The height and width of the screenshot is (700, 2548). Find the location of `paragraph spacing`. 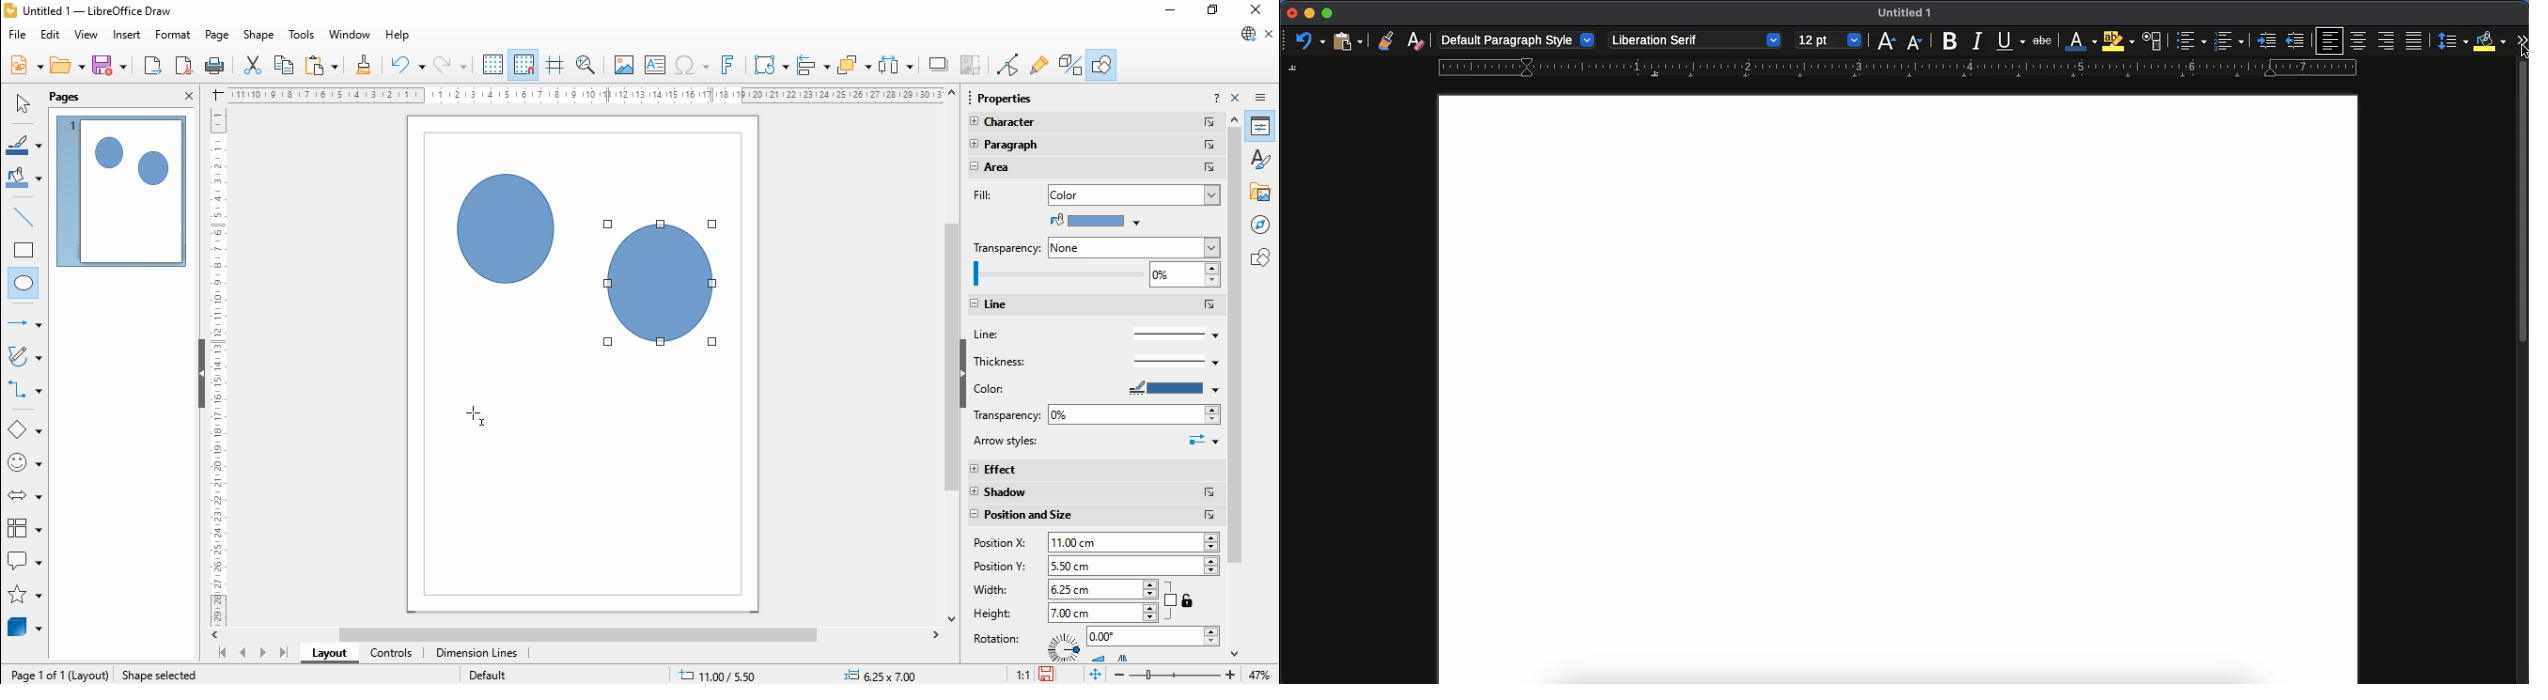

paragraph spacing is located at coordinates (2455, 43).